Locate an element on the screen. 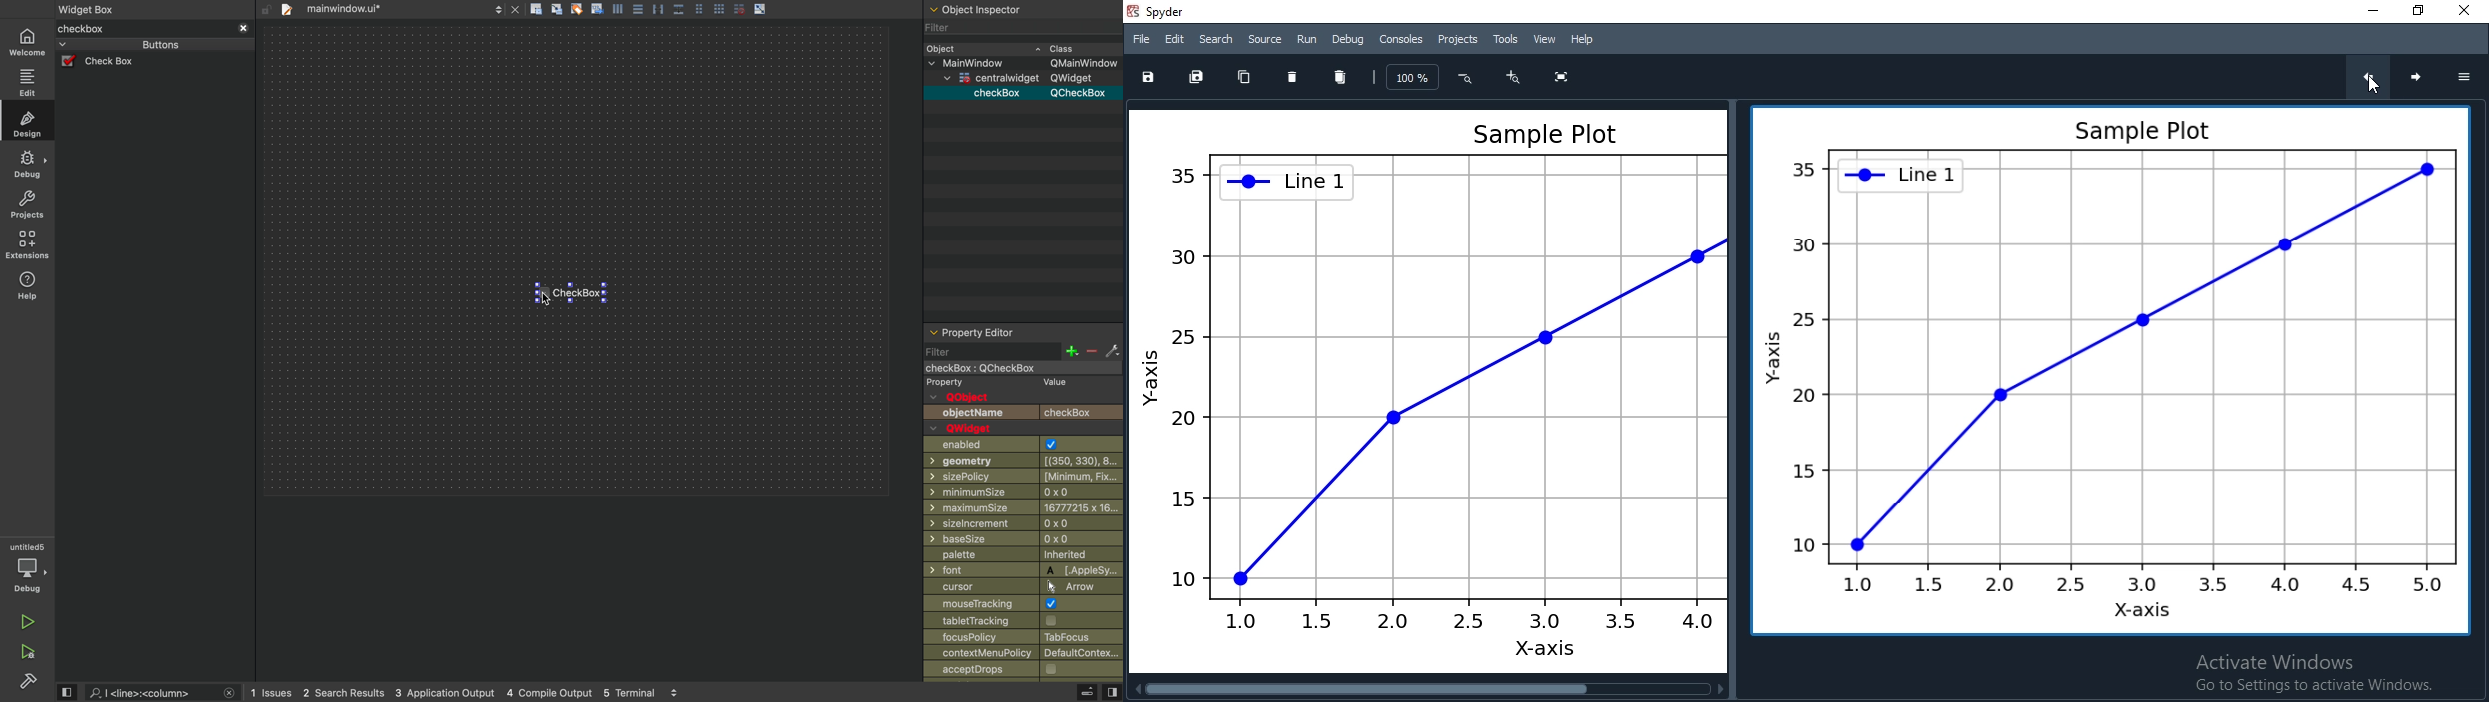  edit is located at coordinates (28, 81).